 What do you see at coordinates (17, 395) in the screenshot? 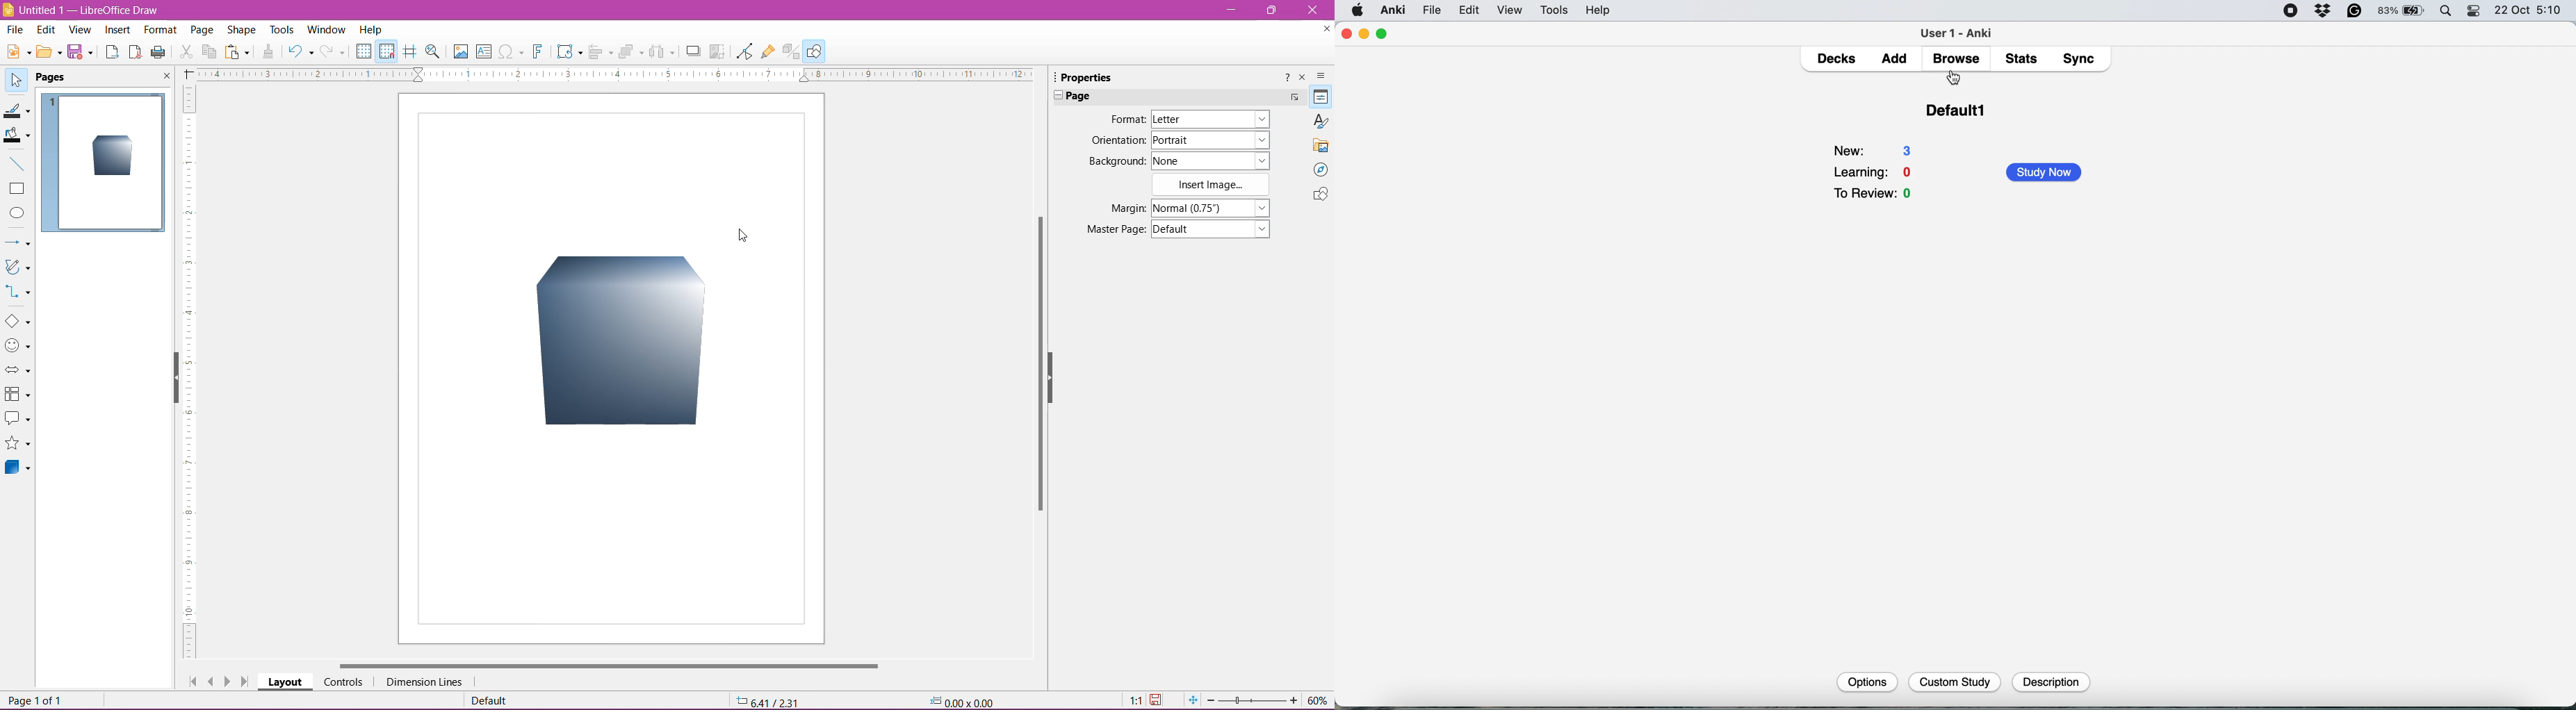
I see `Flowcharts` at bounding box center [17, 395].